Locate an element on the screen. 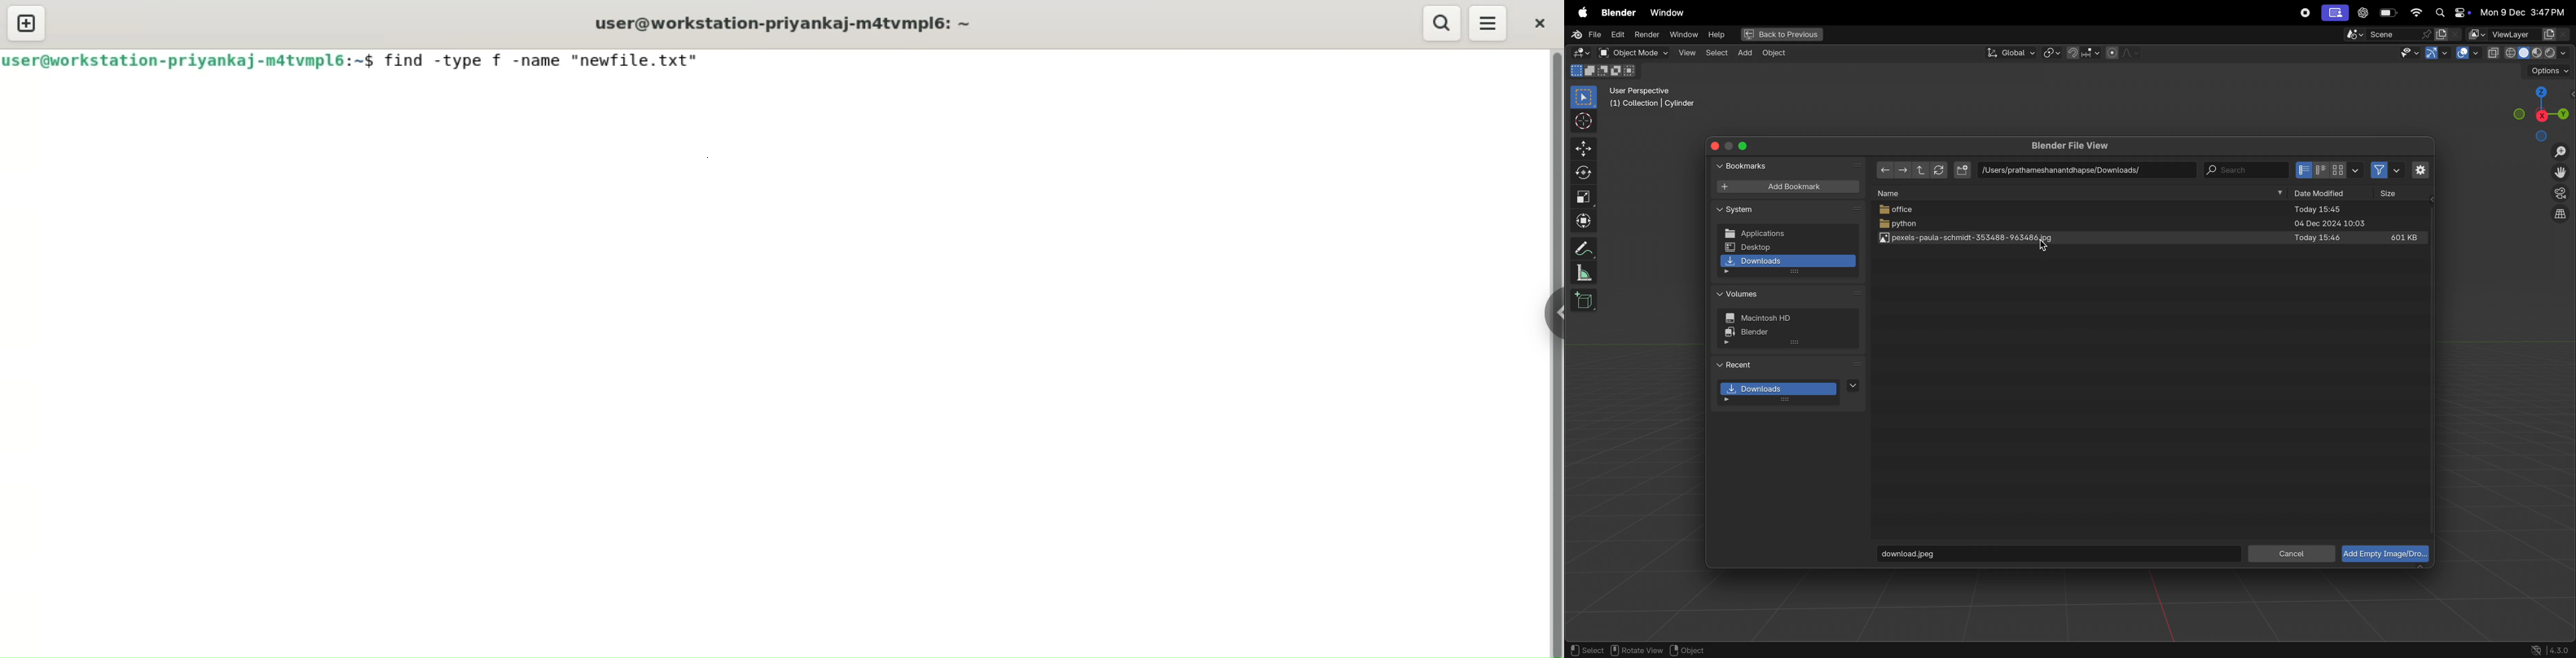  python file is located at coordinates (2152, 225).